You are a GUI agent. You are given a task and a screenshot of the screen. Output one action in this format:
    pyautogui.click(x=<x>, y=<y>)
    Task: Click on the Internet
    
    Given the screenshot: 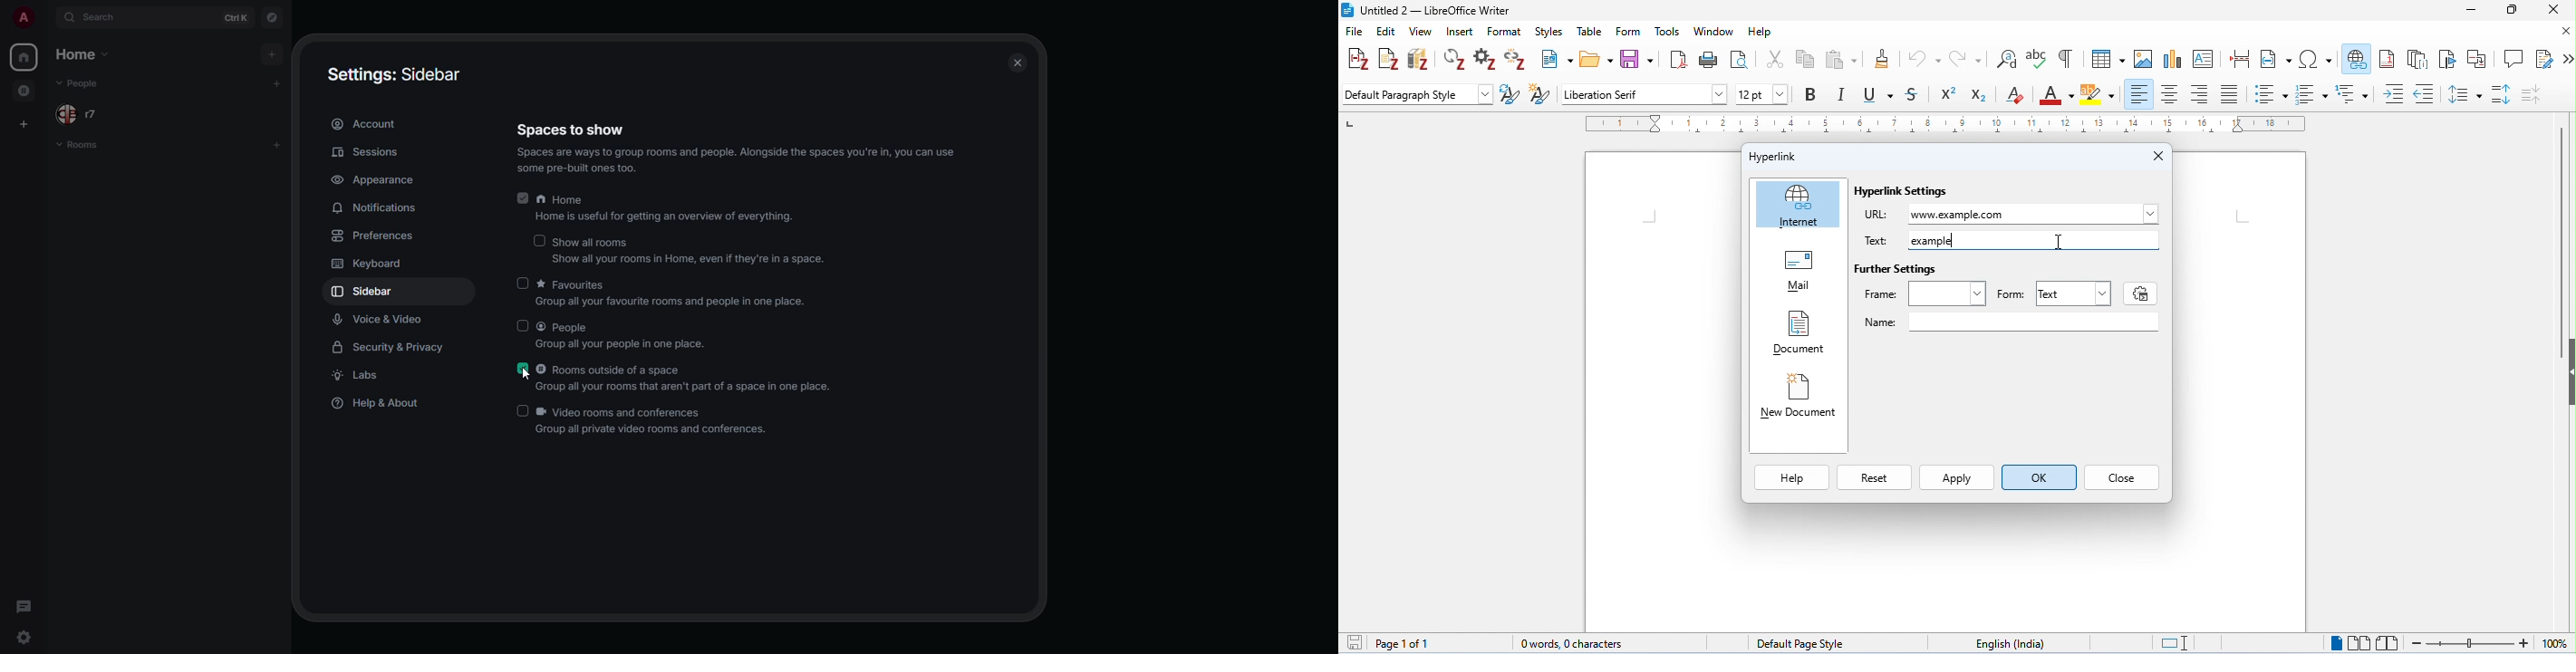 What is the action you would take?
    pyautogui.click(x=1799, y=203)
    